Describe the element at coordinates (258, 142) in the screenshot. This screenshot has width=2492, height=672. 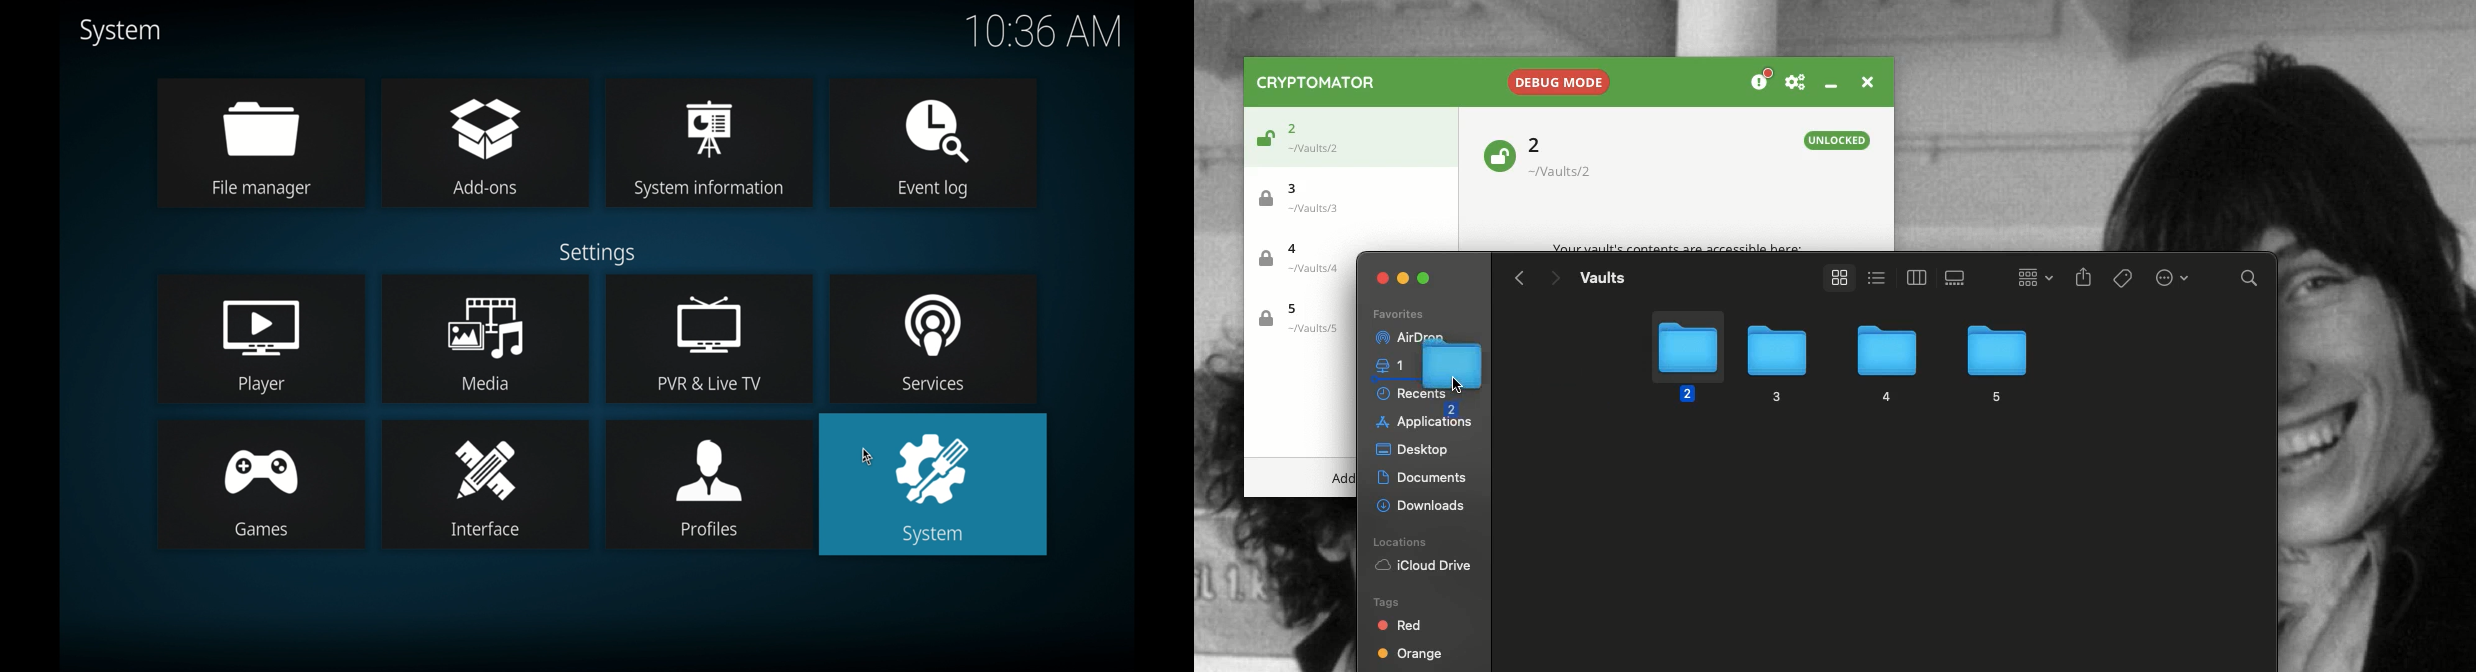
I see `file manager` at that location.